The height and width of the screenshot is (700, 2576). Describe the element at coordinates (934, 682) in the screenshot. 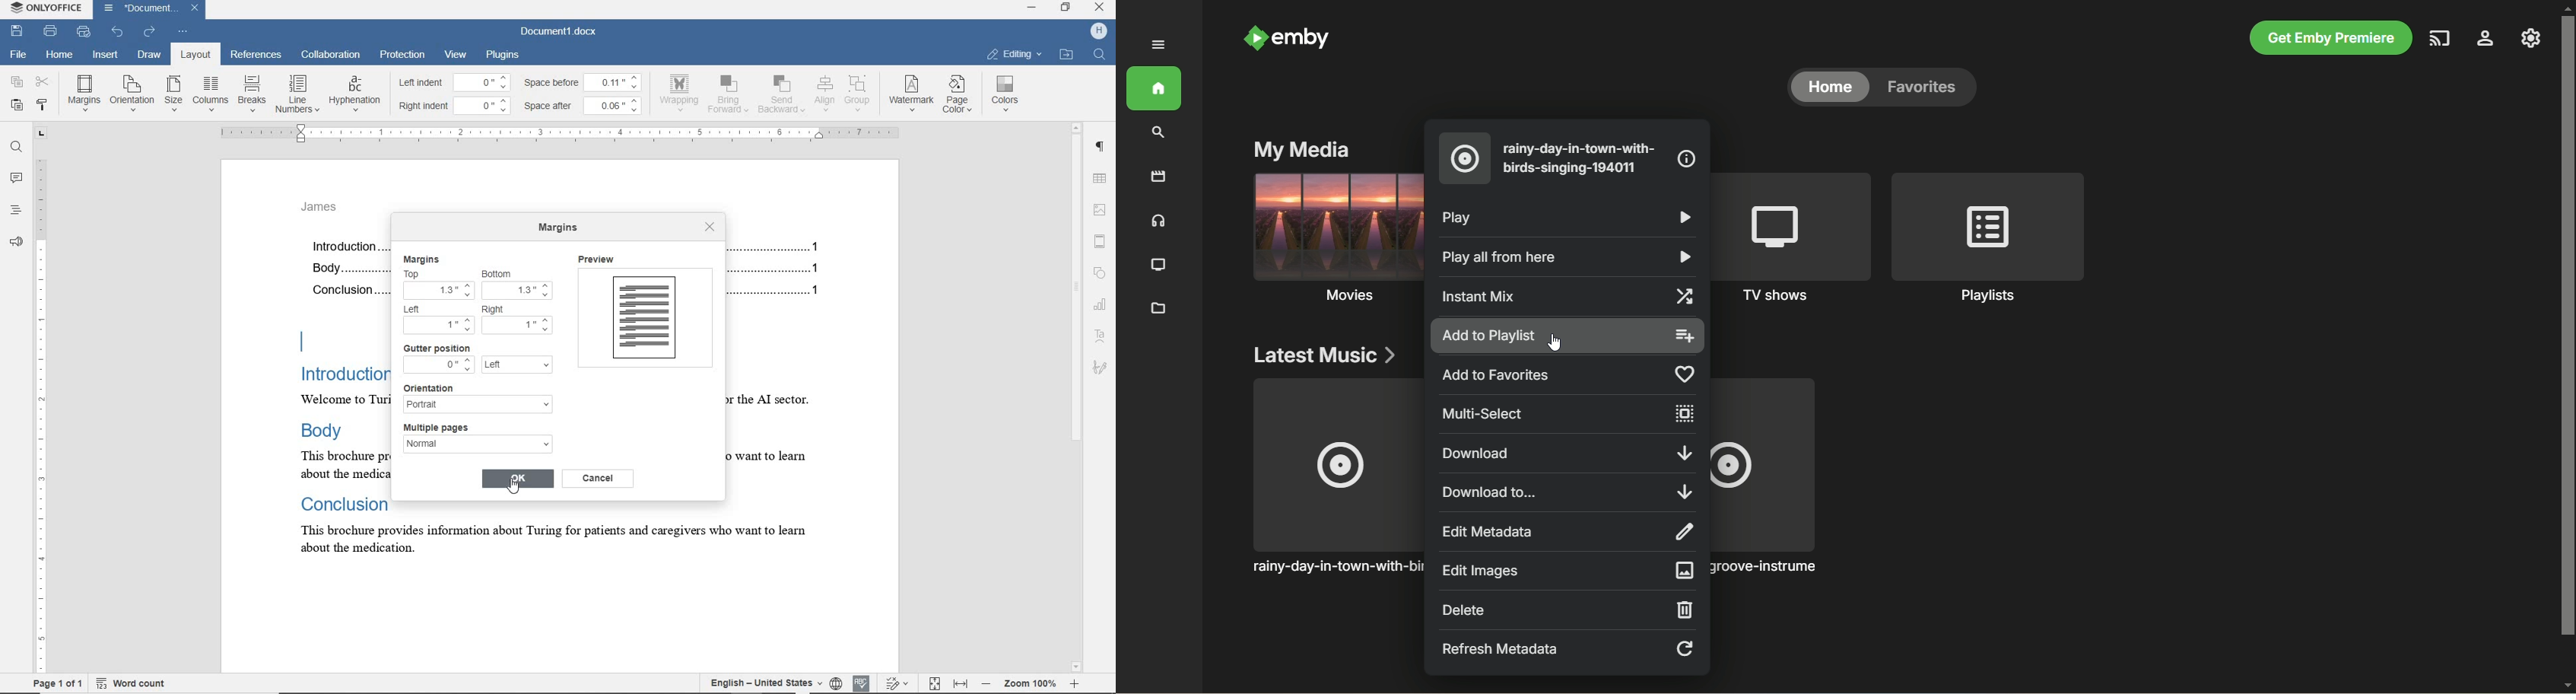

I see `fit to page` at that location.